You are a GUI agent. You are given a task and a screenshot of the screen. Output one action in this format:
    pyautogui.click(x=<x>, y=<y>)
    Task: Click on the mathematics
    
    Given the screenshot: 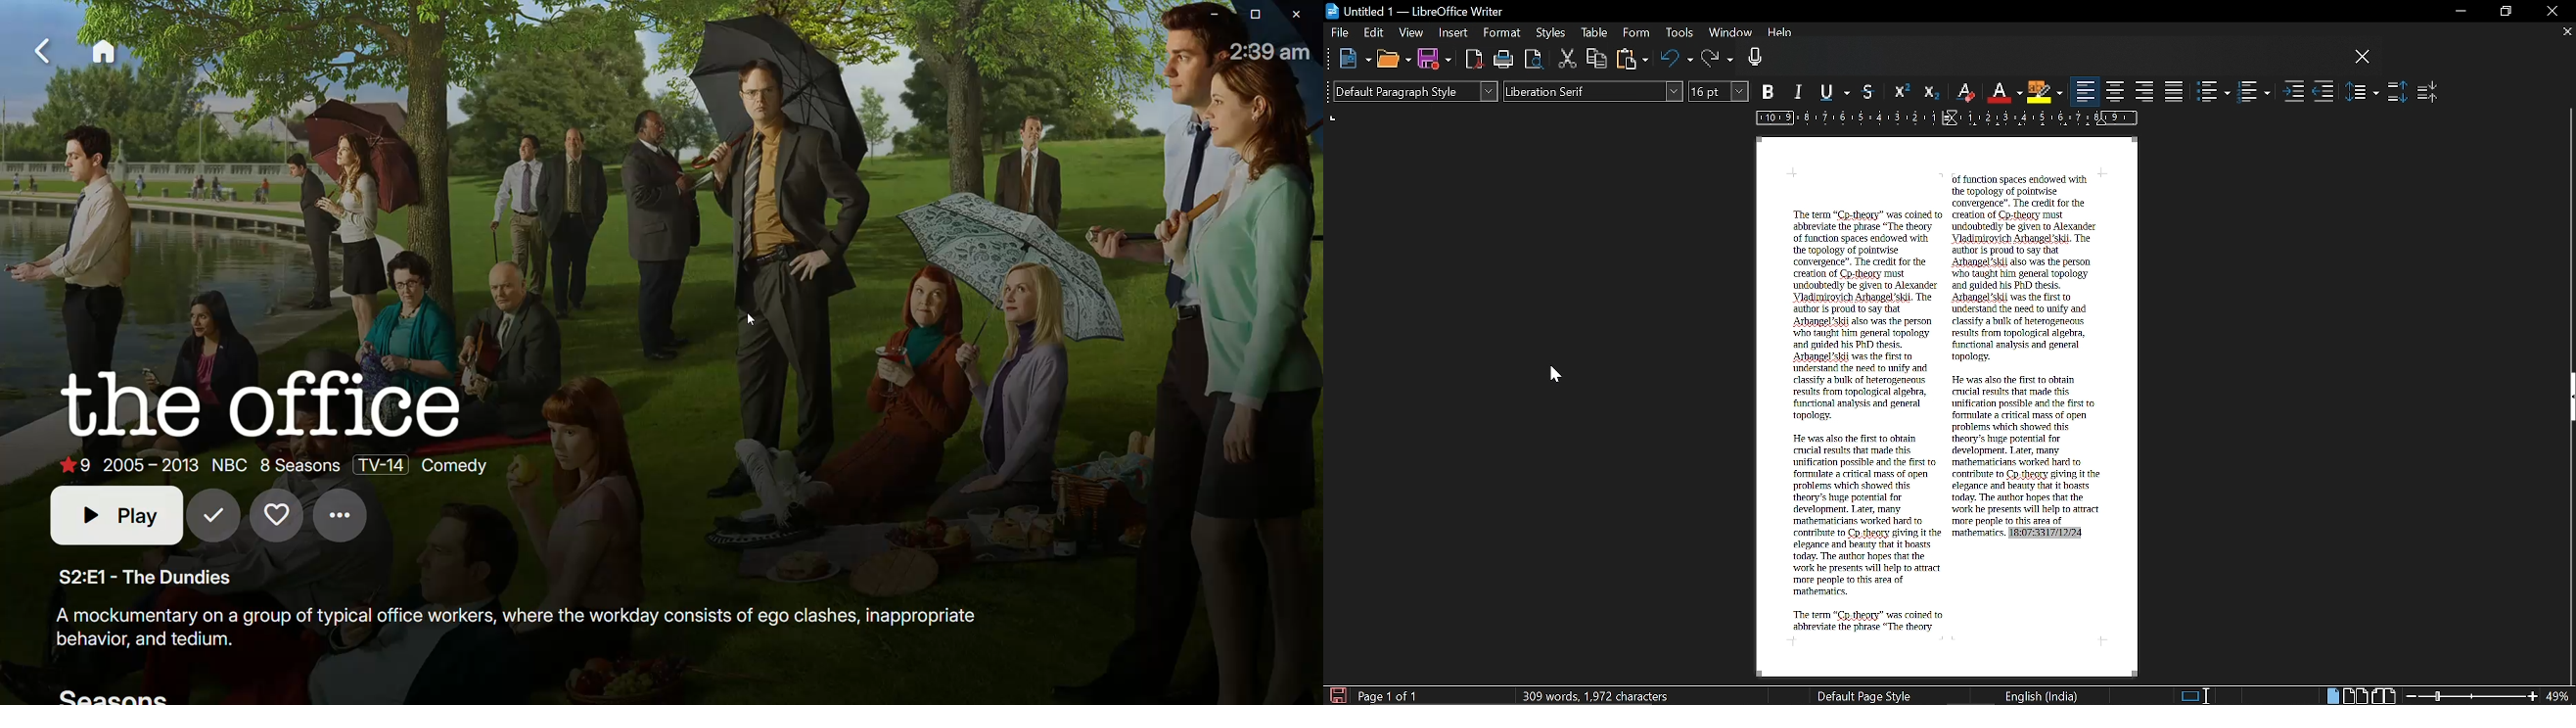 What is the action you would take?
    pyautogui.click(x=1976, y=535)
    